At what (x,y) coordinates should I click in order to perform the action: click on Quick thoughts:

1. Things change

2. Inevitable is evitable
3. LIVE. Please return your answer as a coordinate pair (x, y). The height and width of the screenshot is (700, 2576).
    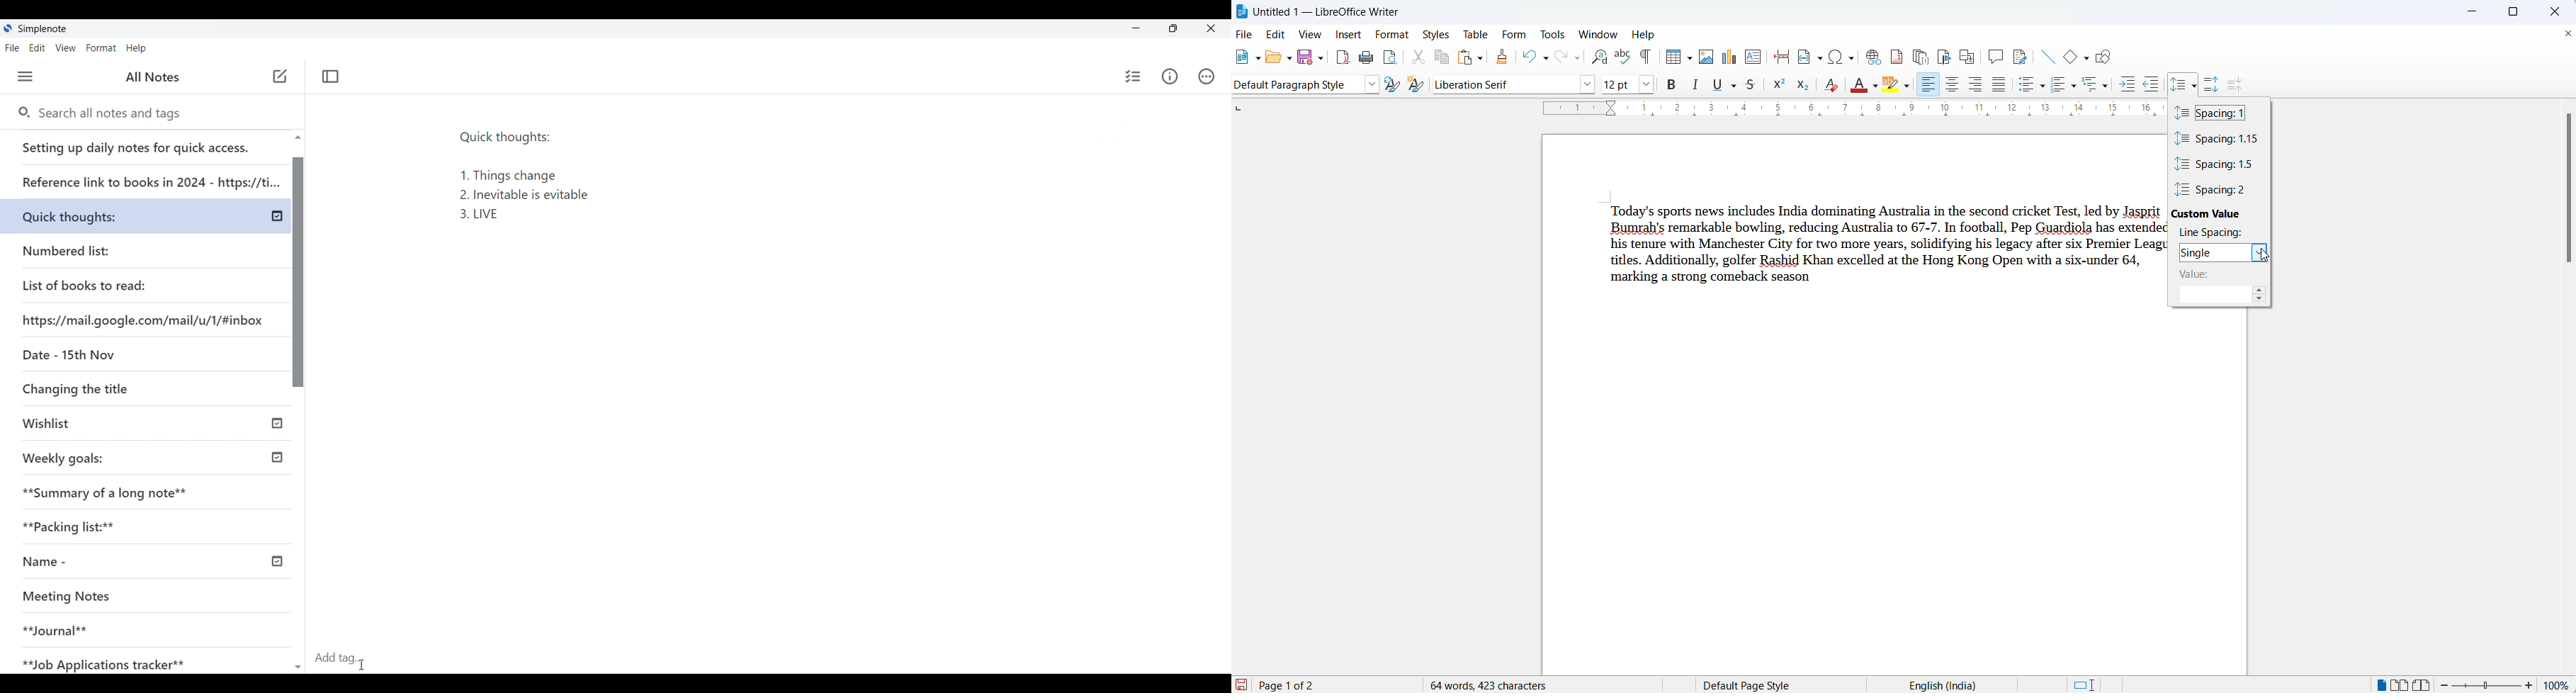
    Looking at the image, I should click on (534, 181).